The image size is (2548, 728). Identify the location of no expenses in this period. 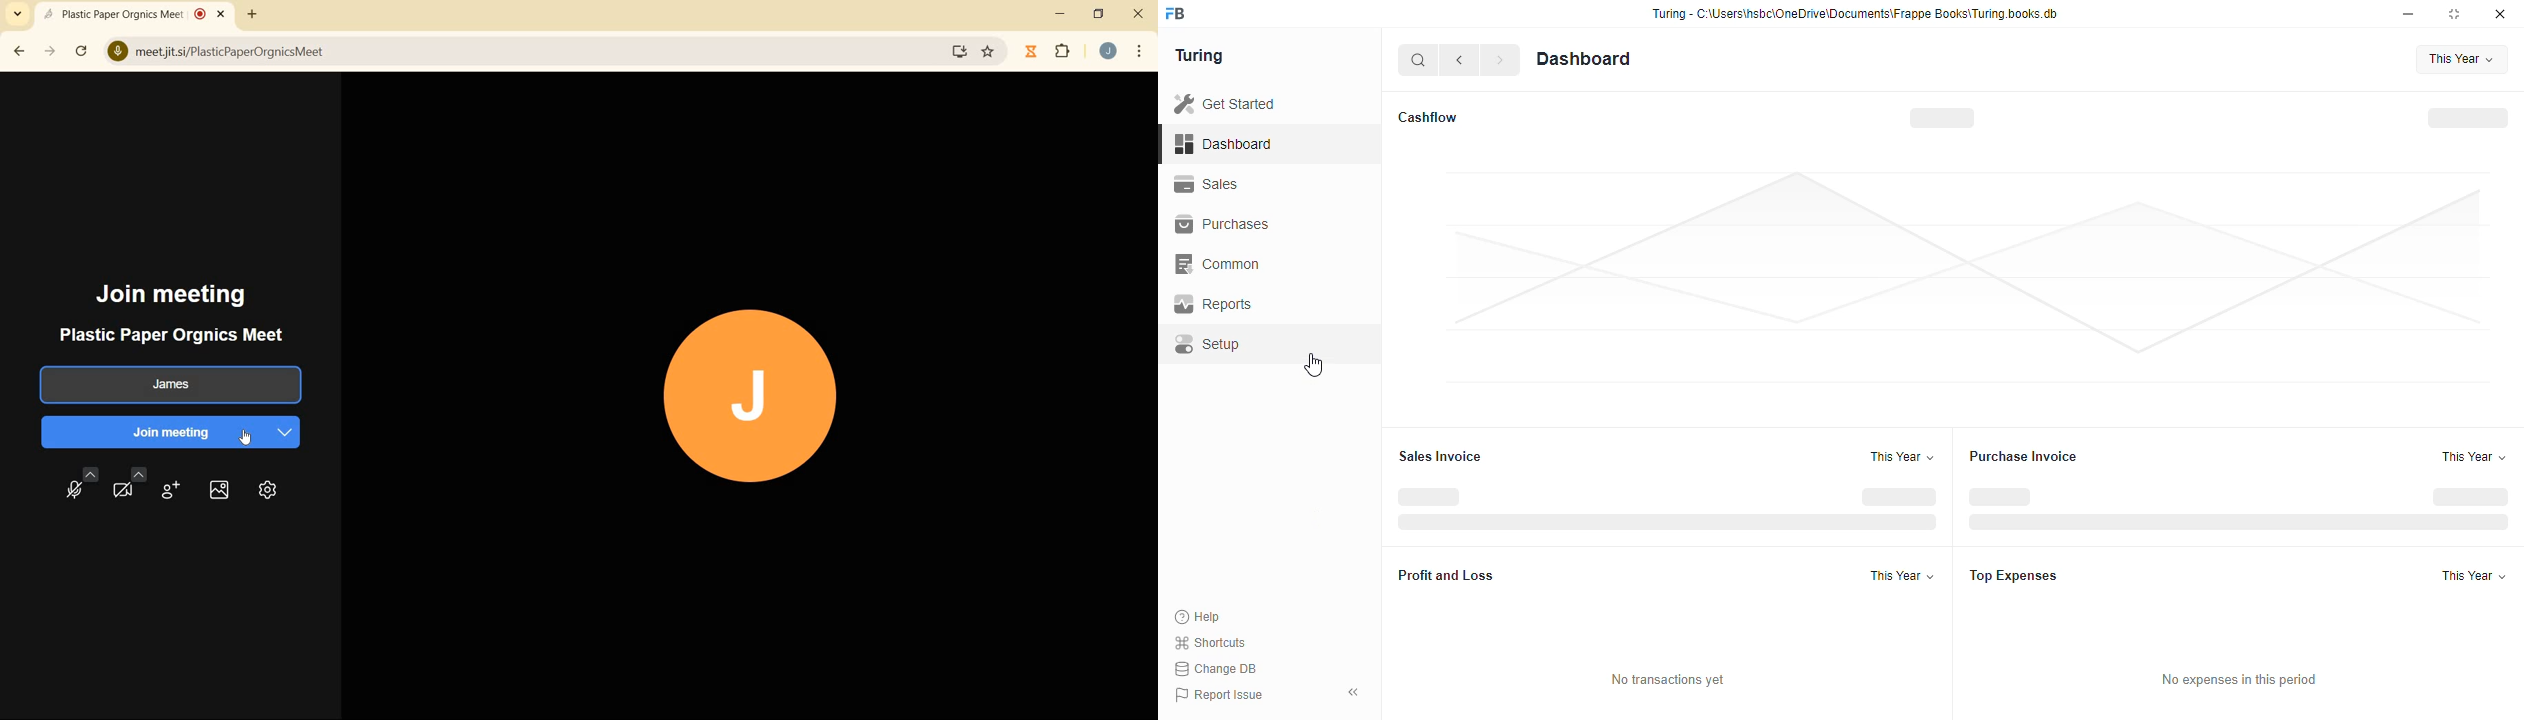
(2239, 679).